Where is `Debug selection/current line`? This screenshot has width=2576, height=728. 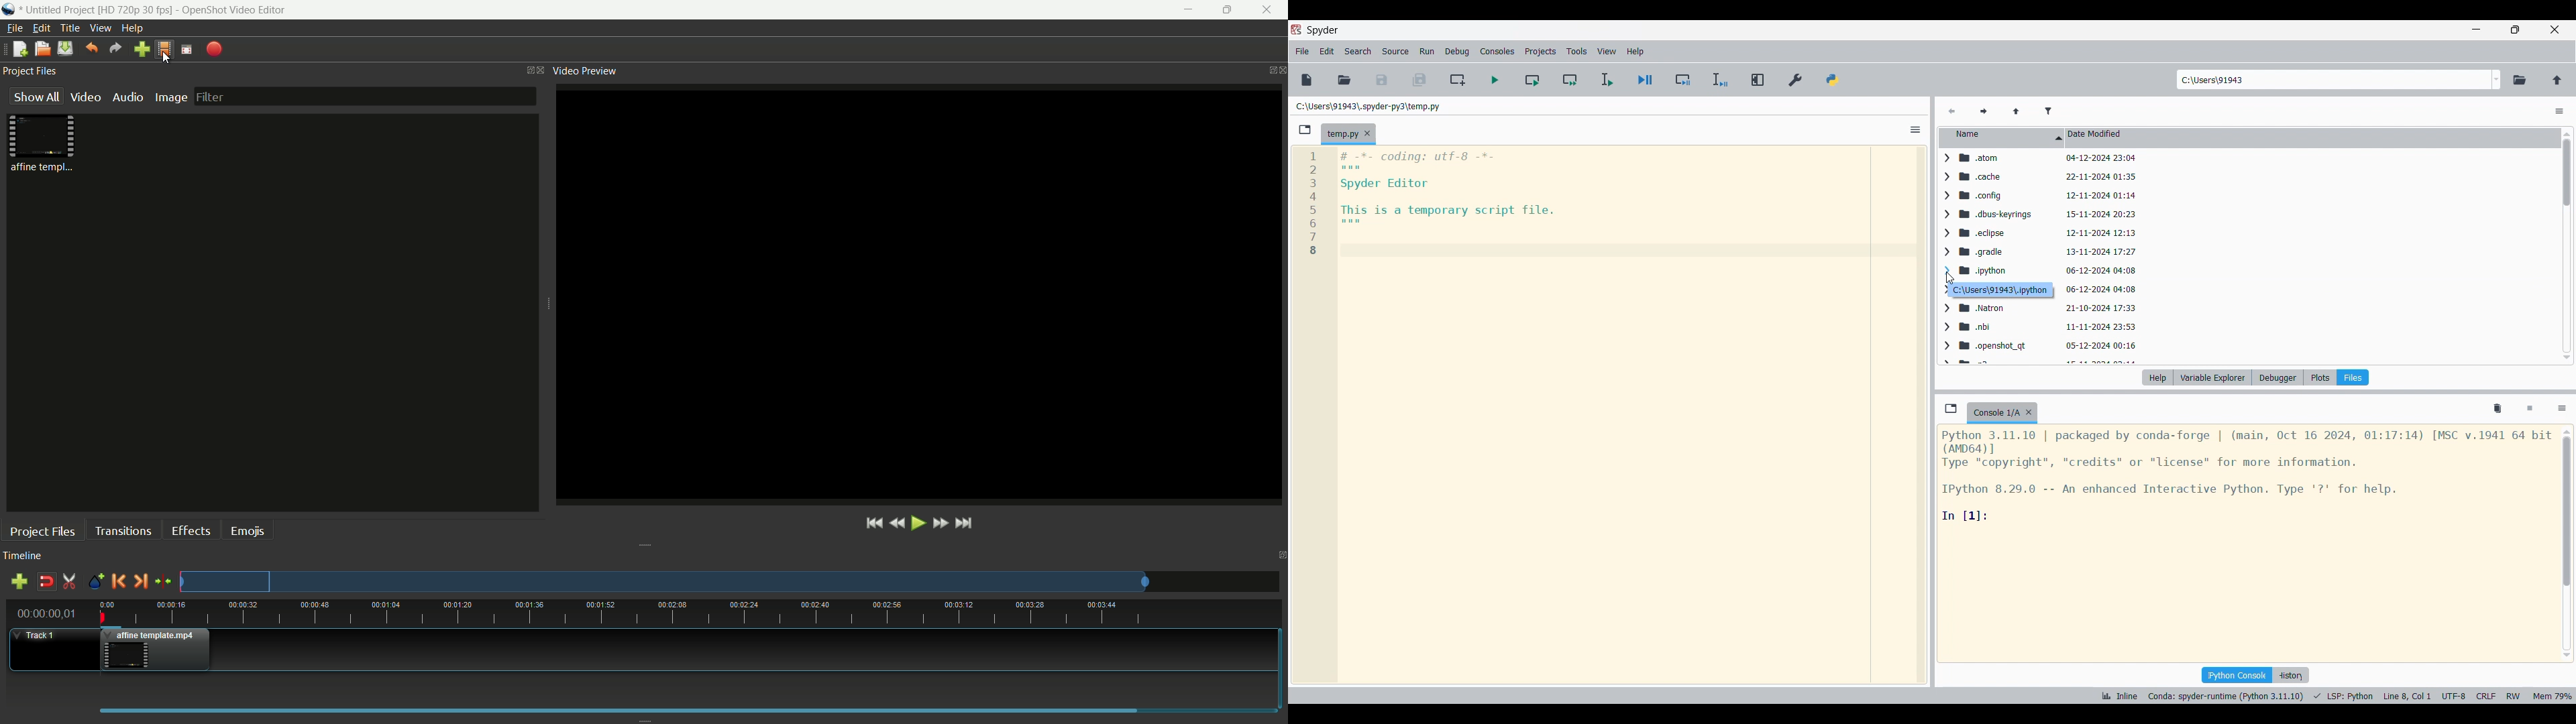
Debug selection/current line is located at coordinates (1720, 80).